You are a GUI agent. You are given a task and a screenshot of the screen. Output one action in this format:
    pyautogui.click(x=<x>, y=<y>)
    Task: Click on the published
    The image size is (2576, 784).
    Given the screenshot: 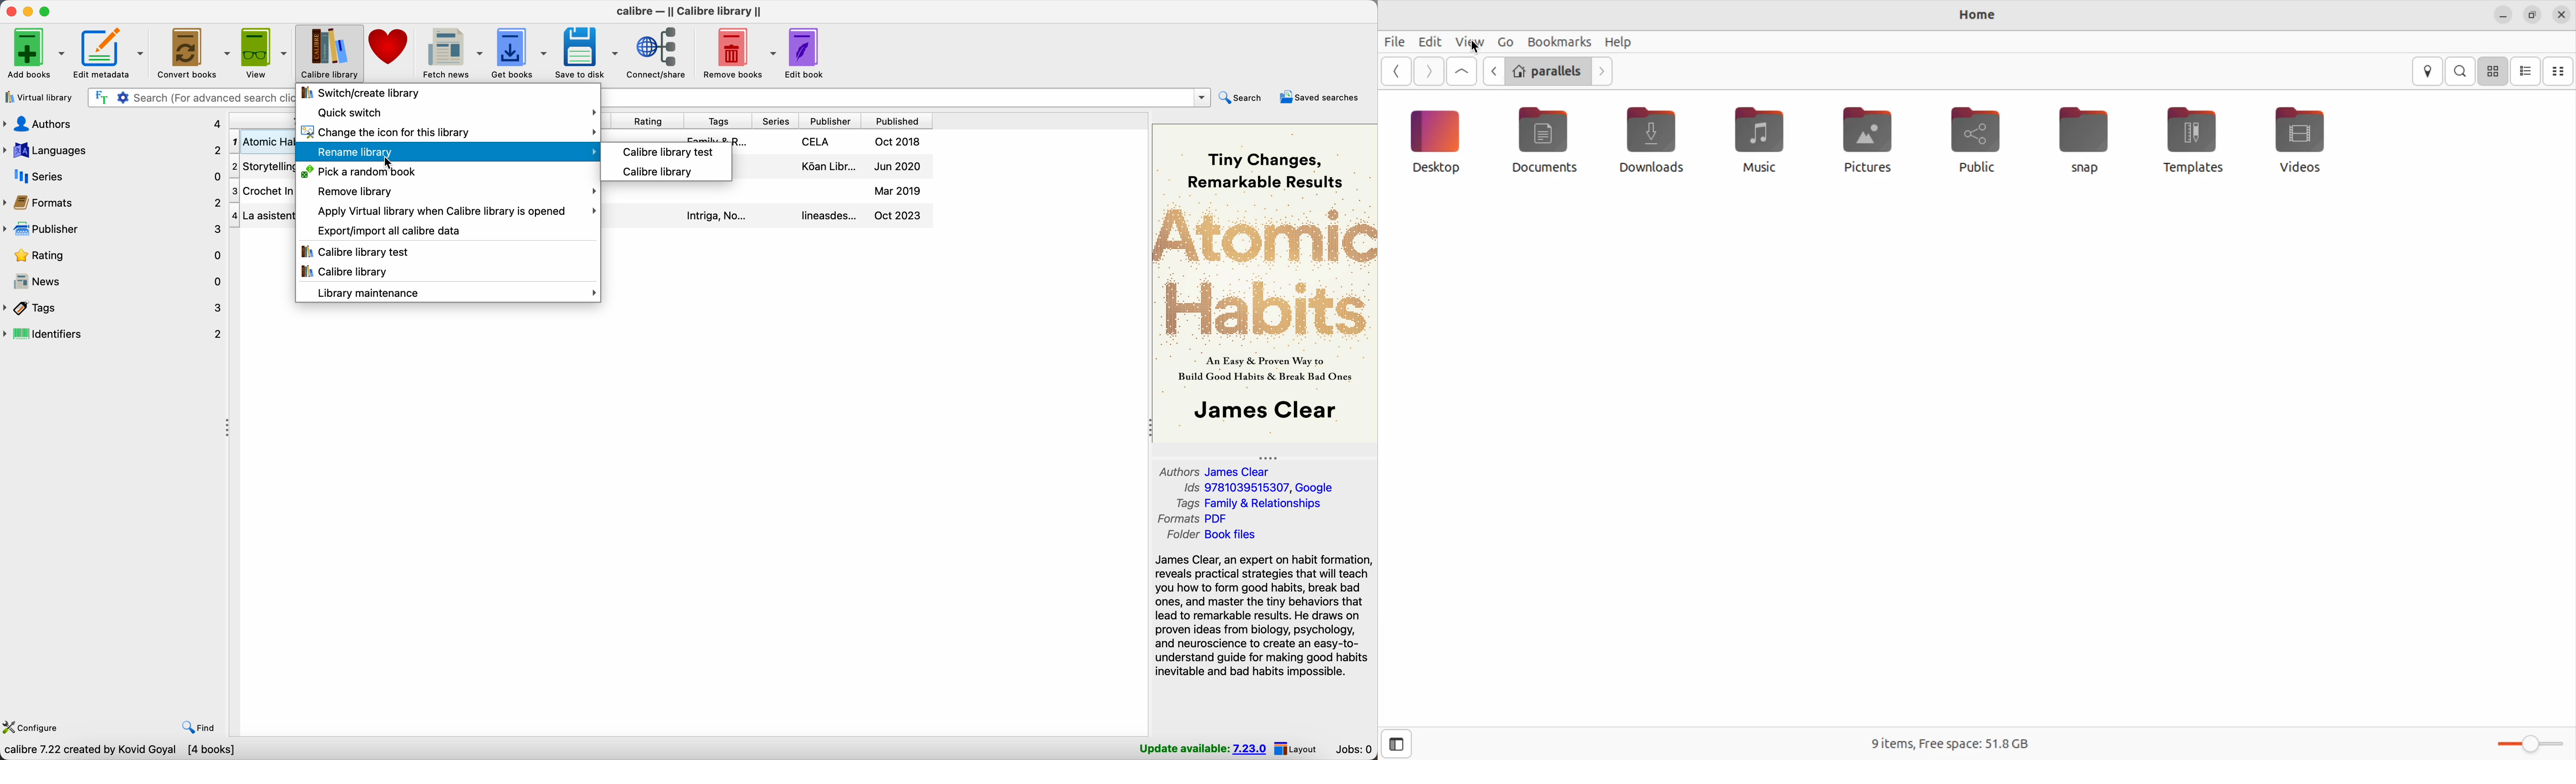 What is the action you would take?
    pyautogui.click(x=897, y=122)
    